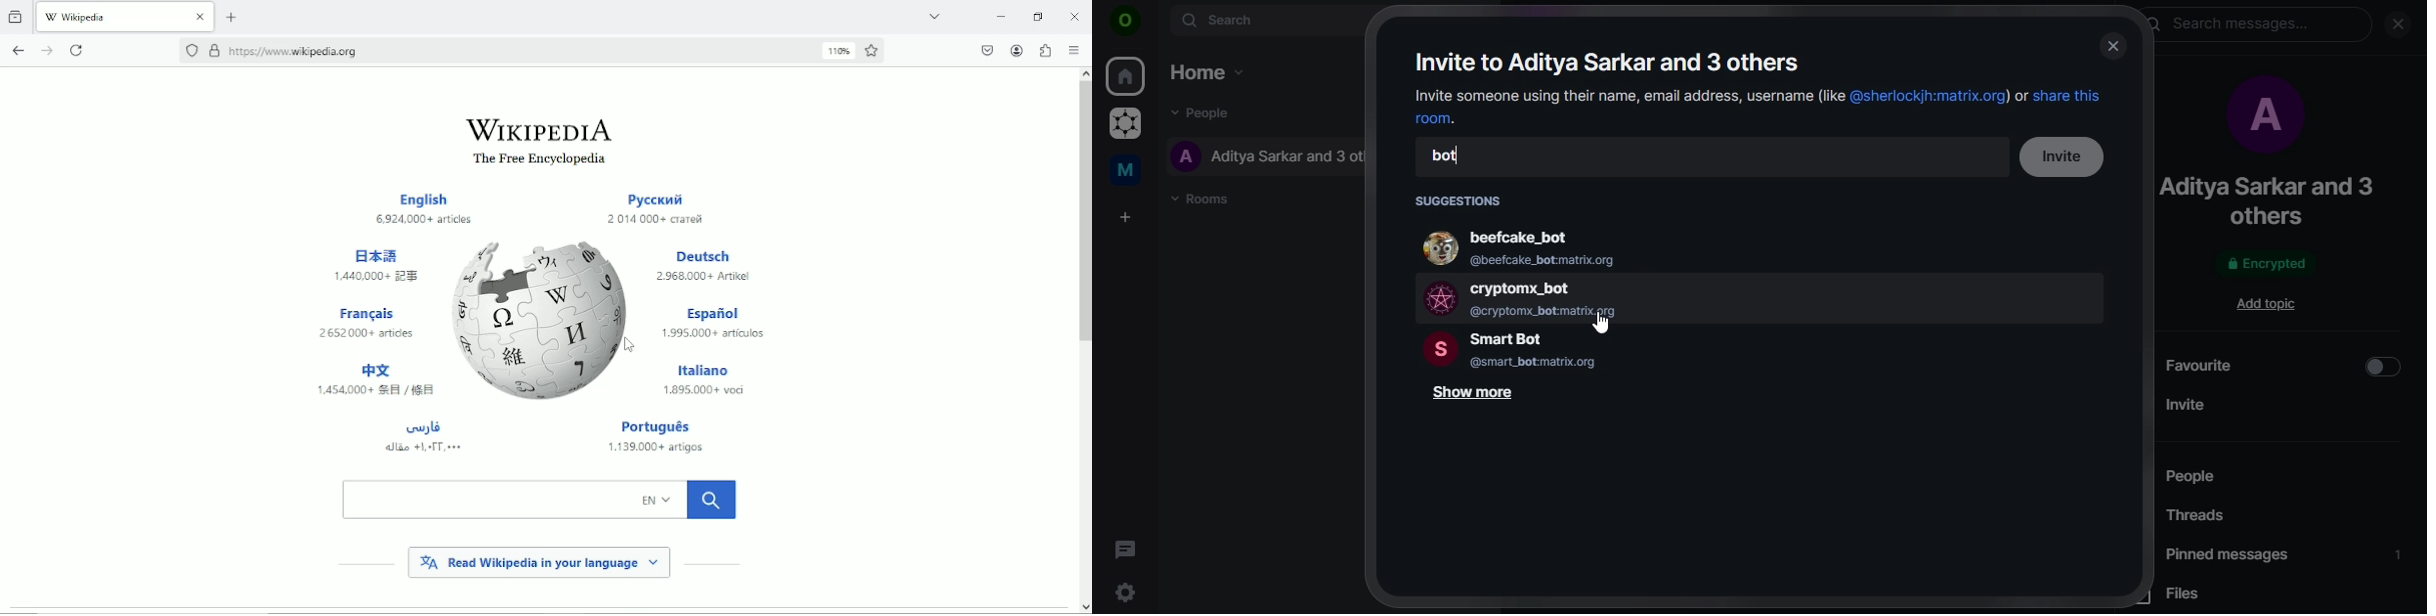 Image resolution: width=2436 pixels, height=616 pixels. What do you see at coordinates (1126, 74) in the screenshot?
I see `home` at bounding box center [1126, 74].